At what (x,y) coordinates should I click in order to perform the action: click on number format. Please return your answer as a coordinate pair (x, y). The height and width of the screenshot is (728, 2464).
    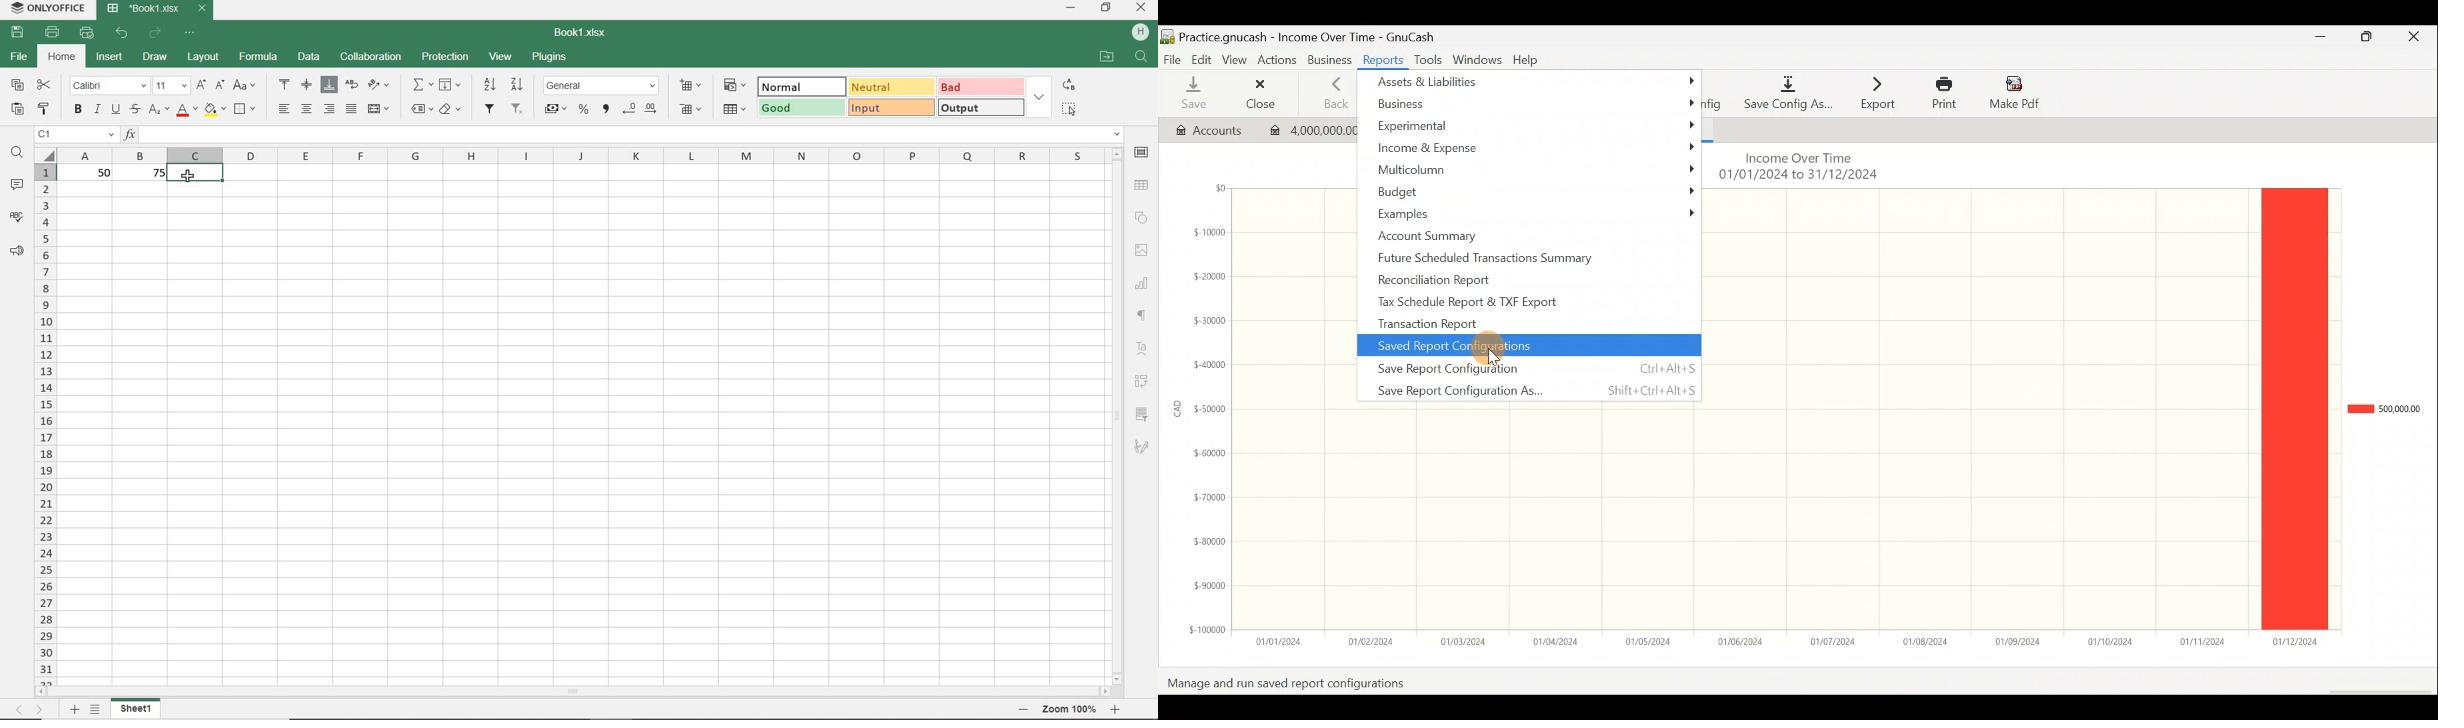
    Looking at the image, I should click on (601, 84).